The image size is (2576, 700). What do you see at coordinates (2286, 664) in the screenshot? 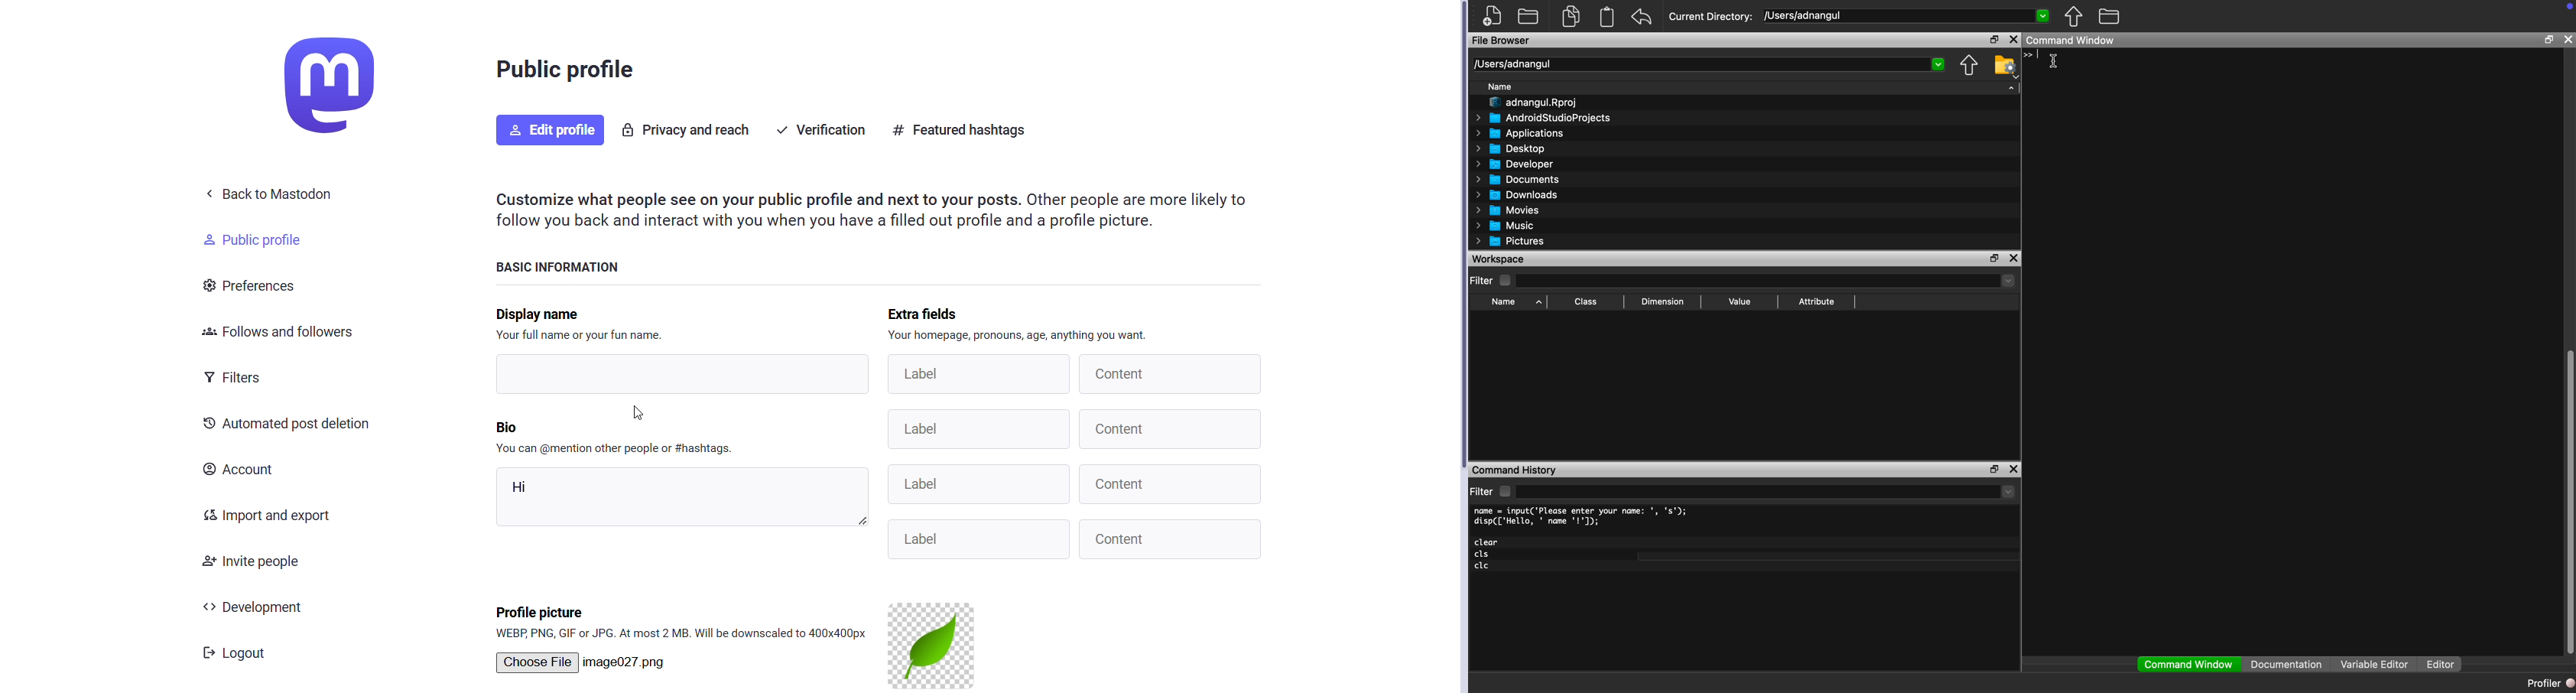
I see `Documentation` at bounding box center [2286, 664].